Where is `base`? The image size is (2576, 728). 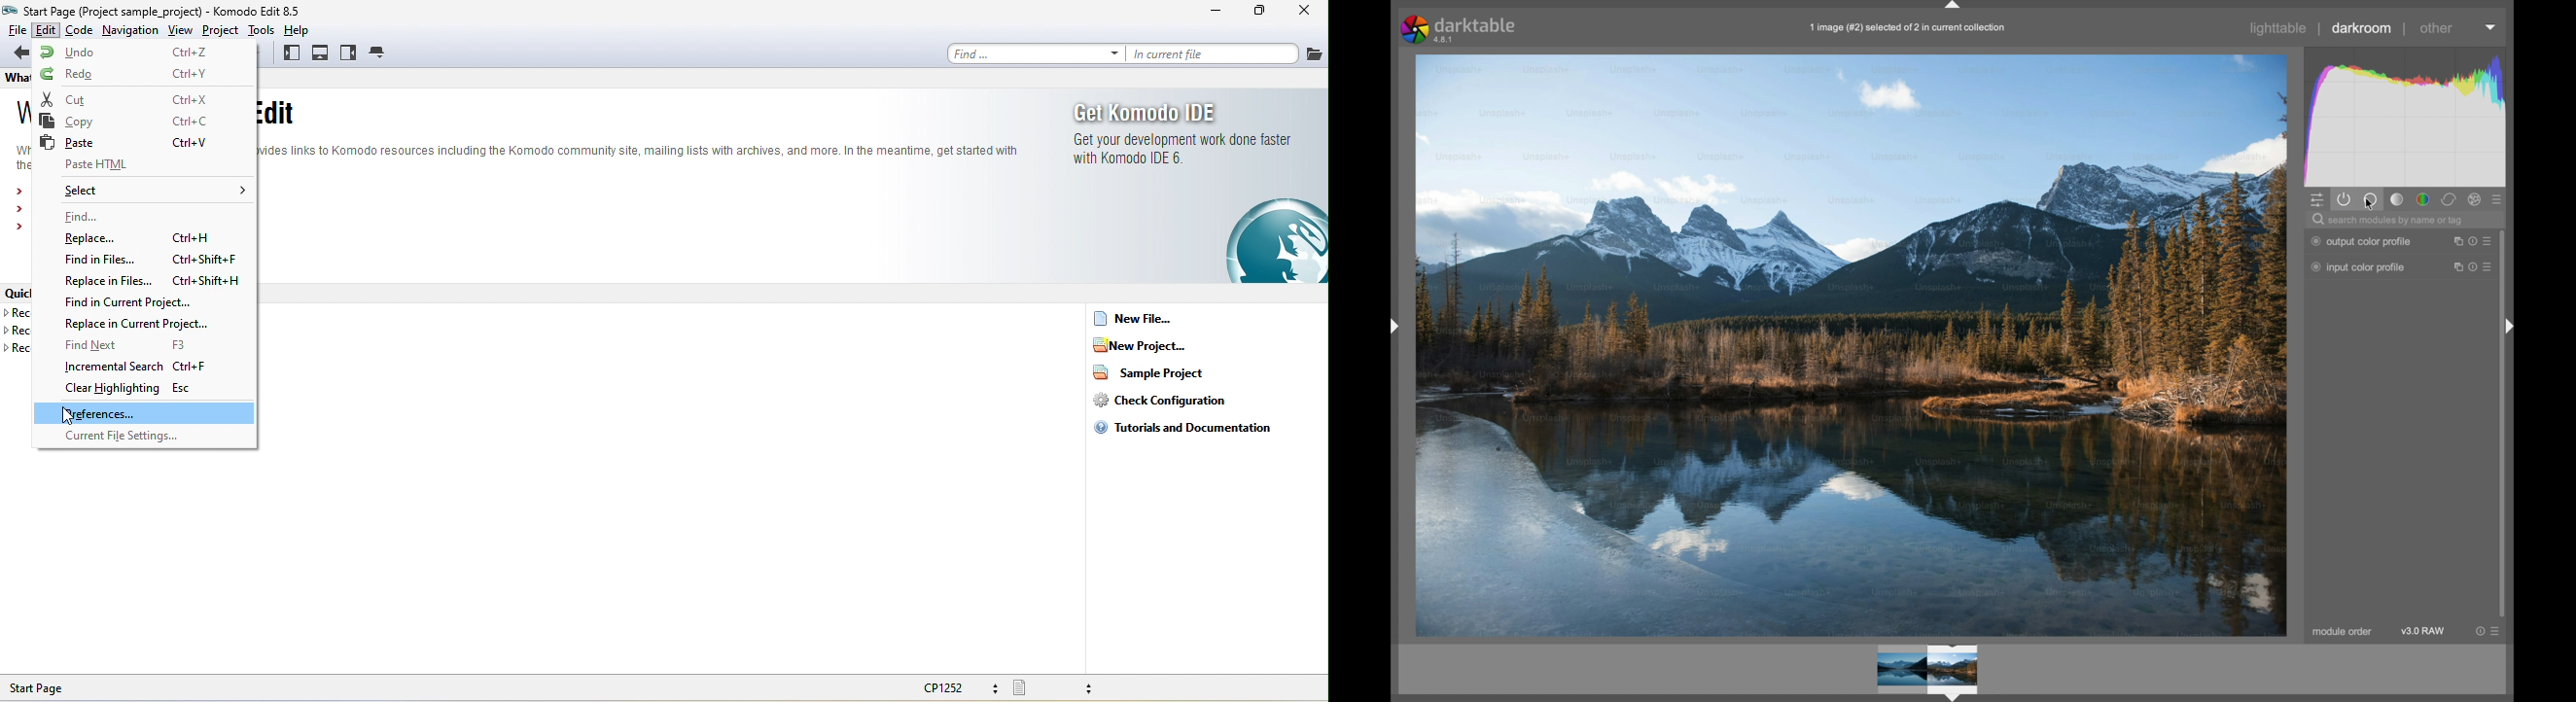 base is located at coordinates (2370, 199).